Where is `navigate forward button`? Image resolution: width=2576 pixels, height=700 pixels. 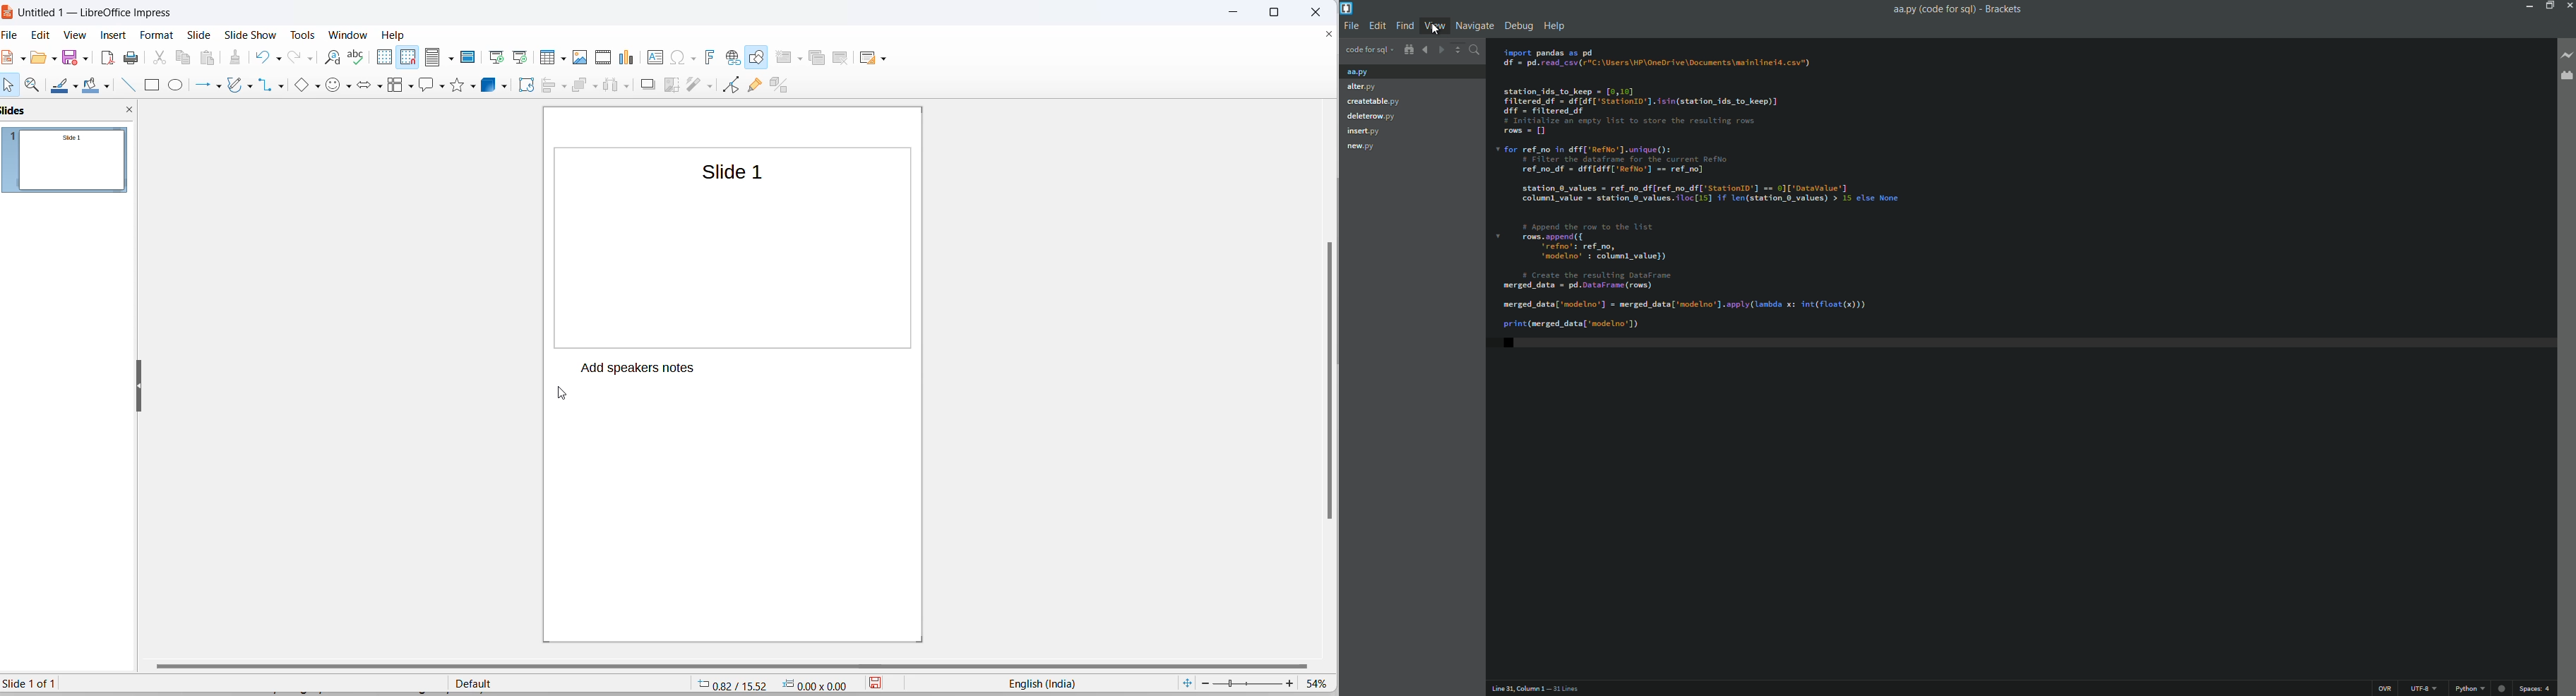
navigate forward button is located at coordinates (1441, 49).